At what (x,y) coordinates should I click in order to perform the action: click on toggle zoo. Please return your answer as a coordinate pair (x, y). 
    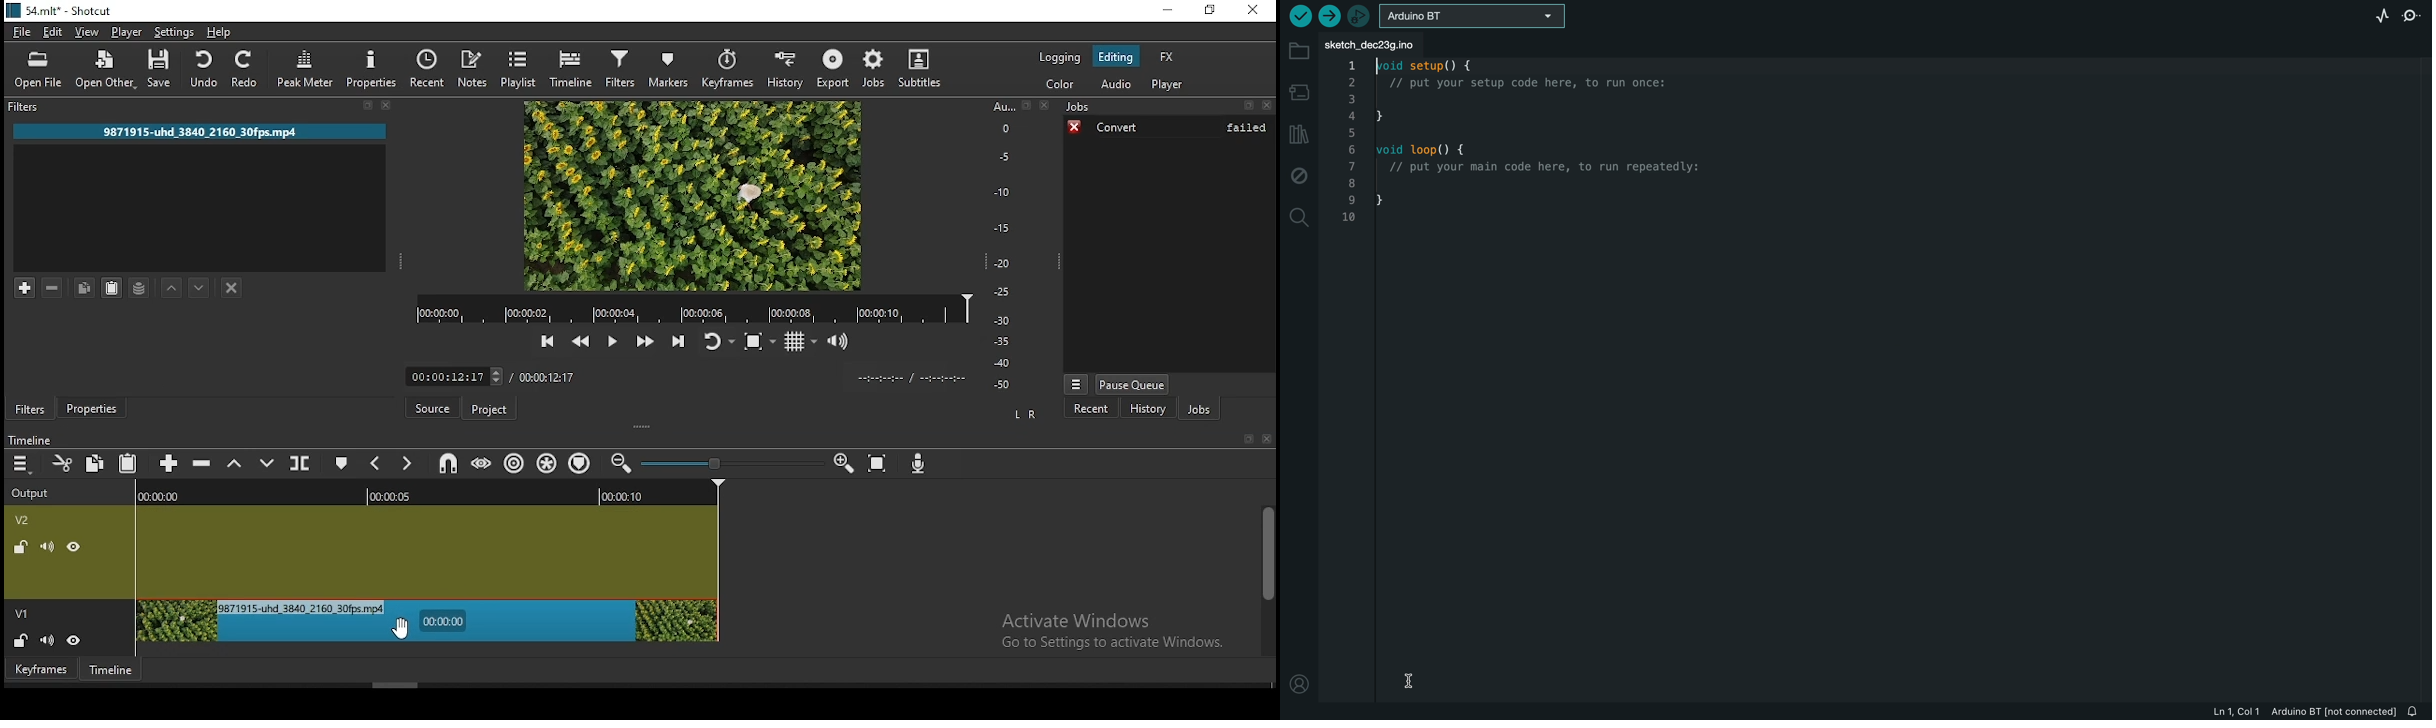
    Looking at the image, I should click on (757, 342).